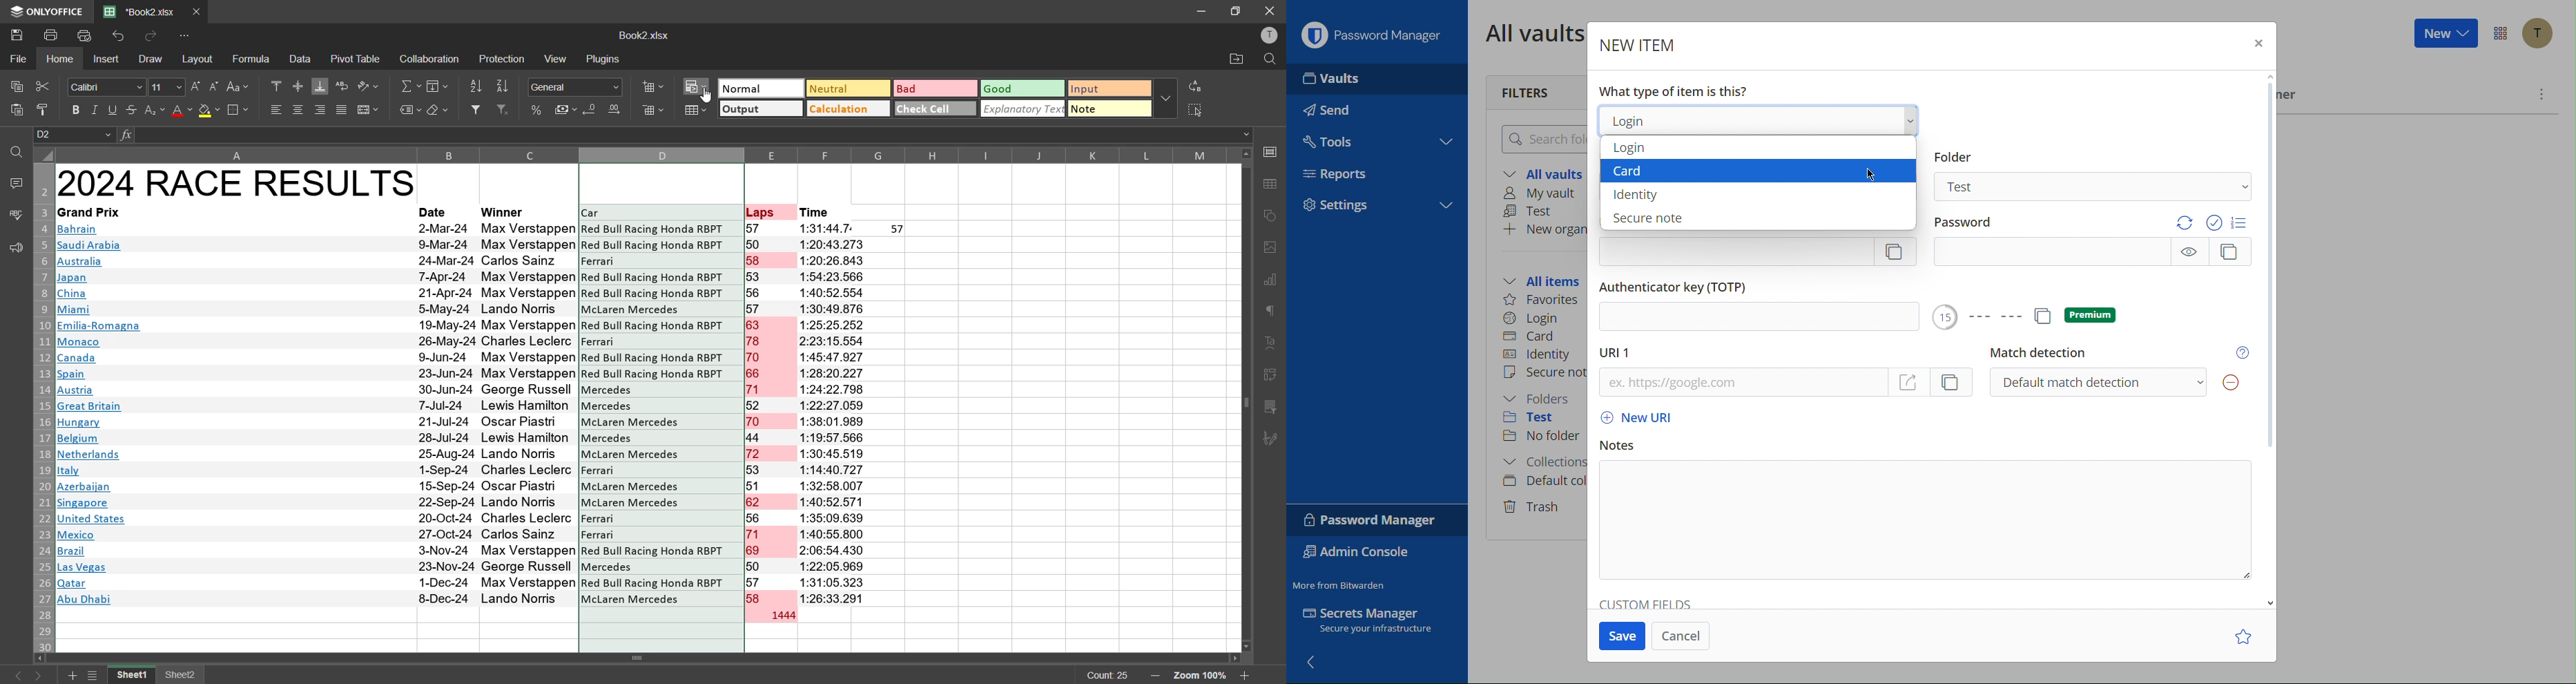  I want to click on print, so click(53, 34).